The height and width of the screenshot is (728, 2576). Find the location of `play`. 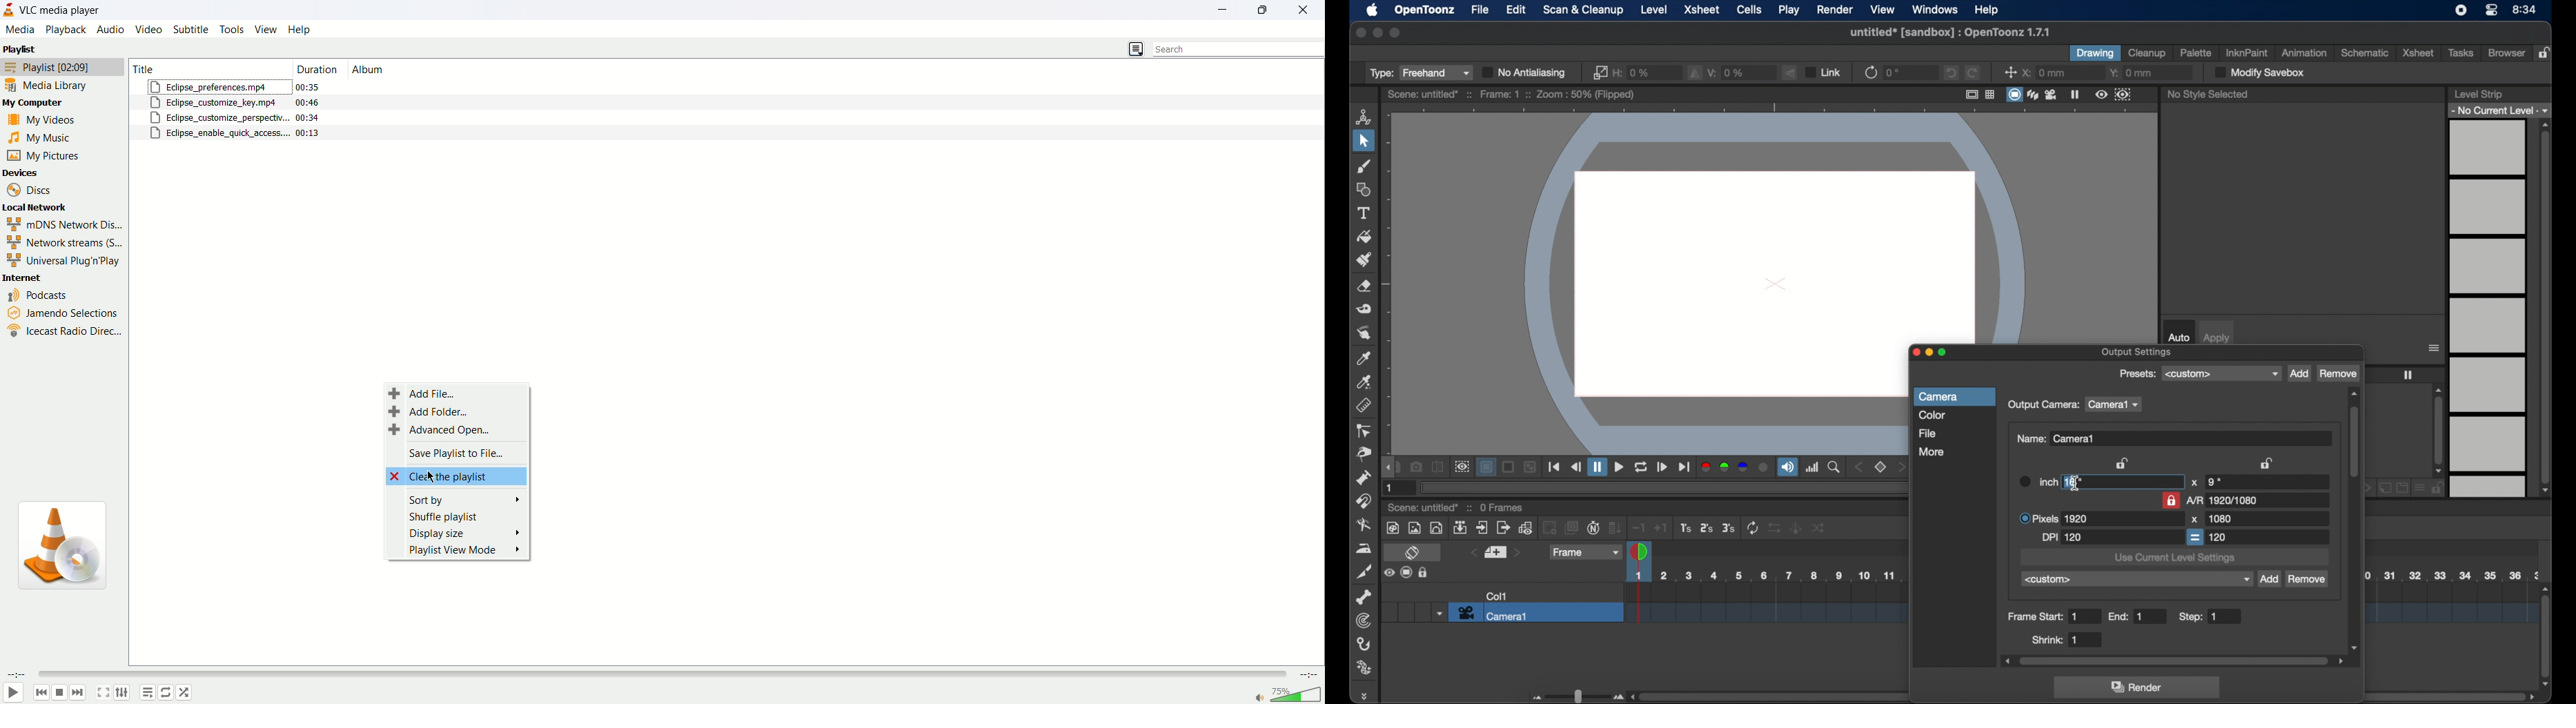

play is located at coordinates (1790, 10).